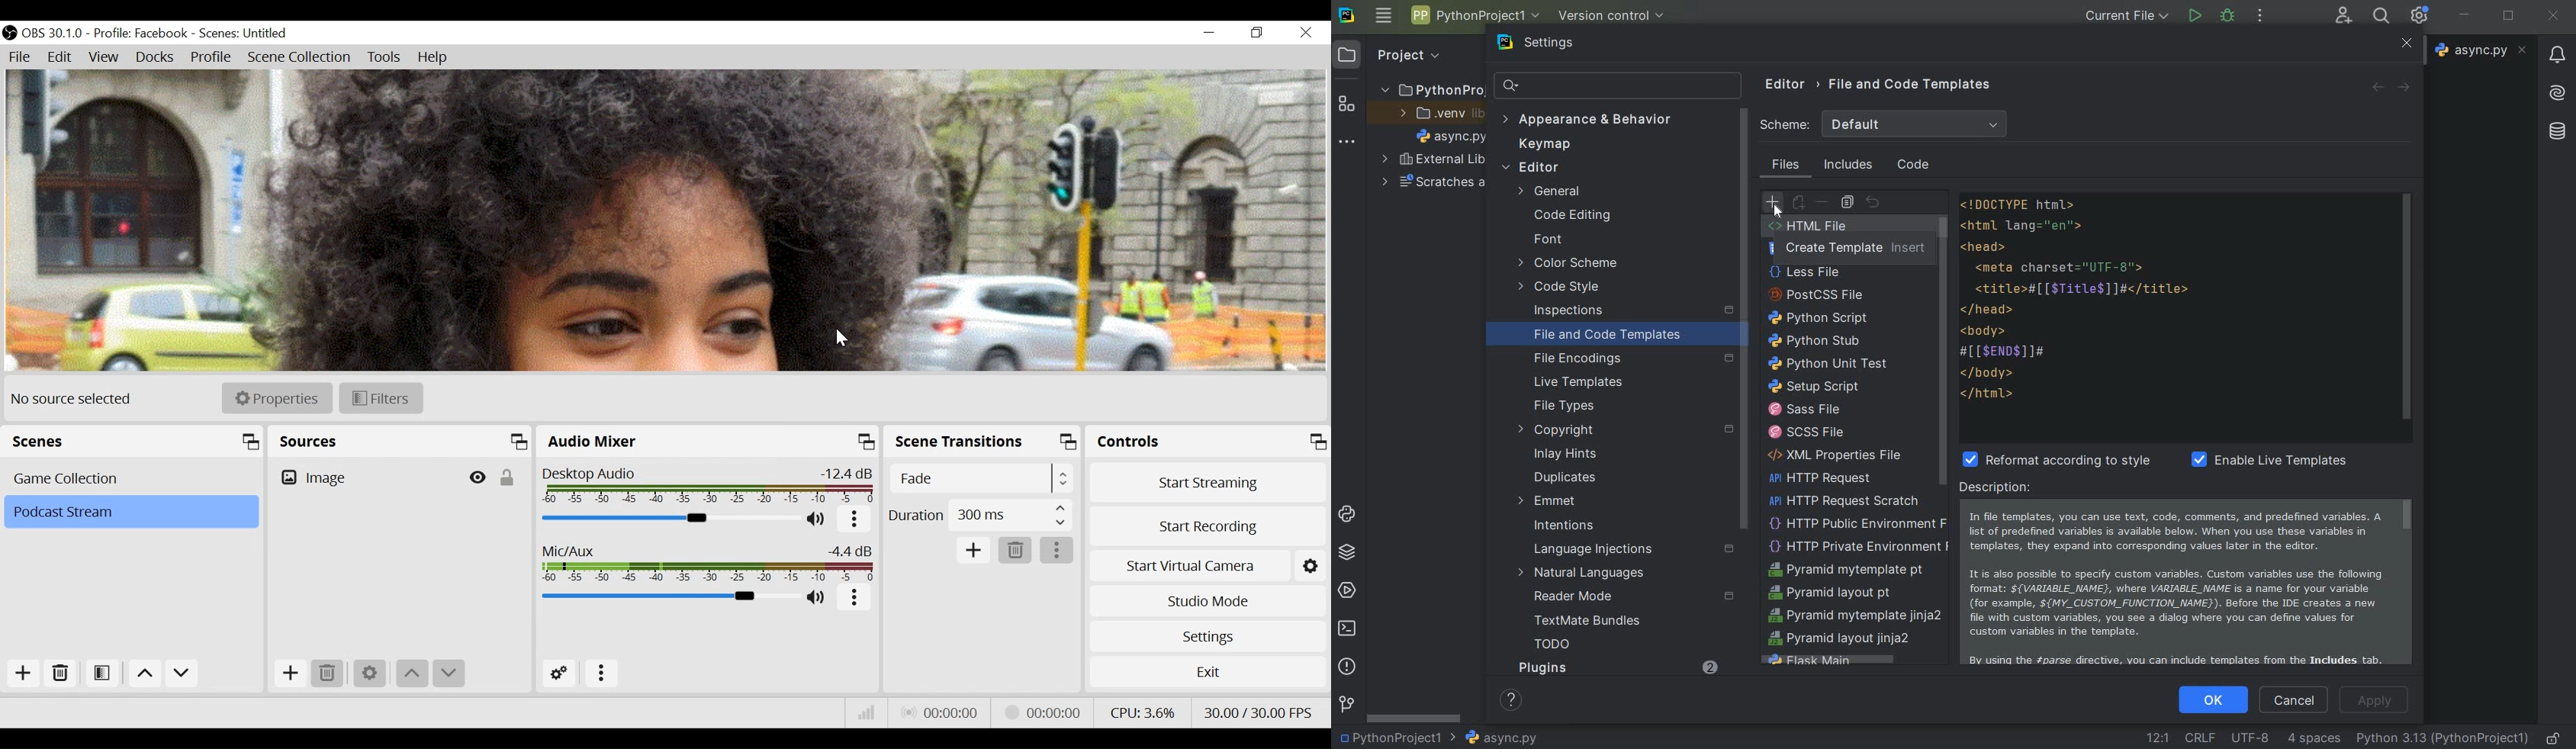 Image resolution: width=2576 pixels, height=756 pixels. I want to click on Duration, so click(980, 515).